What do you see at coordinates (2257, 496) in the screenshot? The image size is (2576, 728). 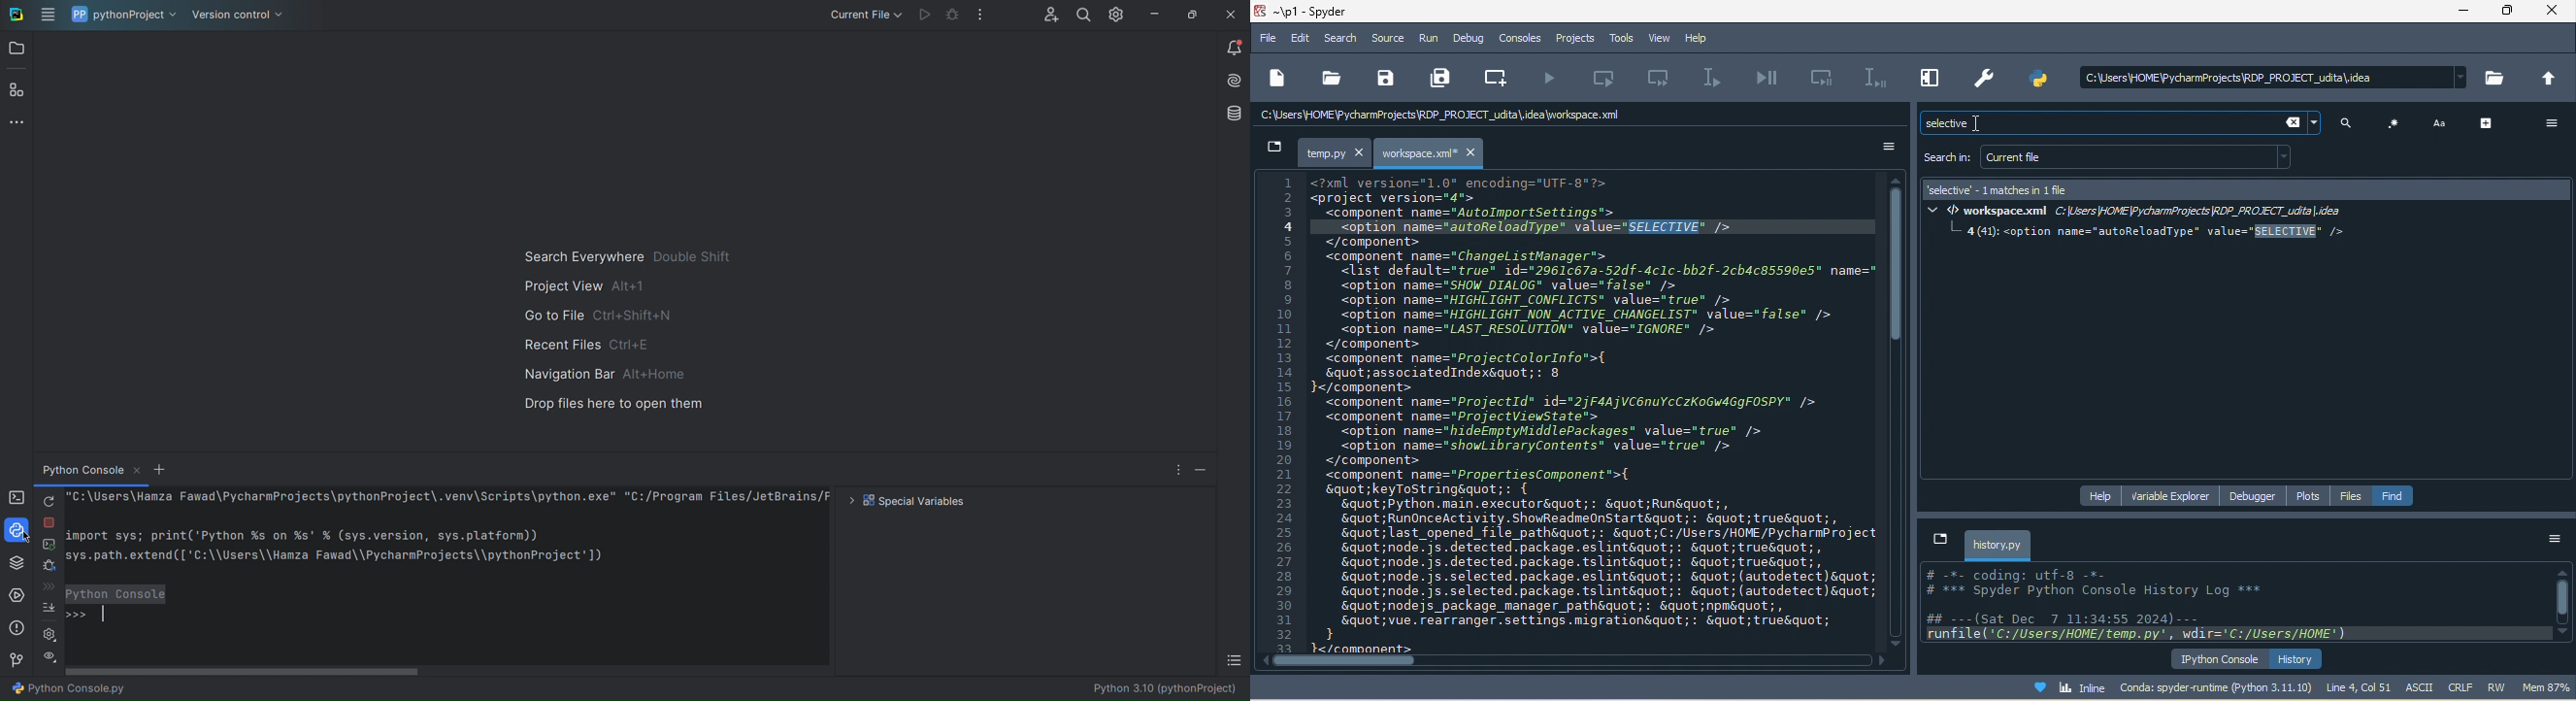 I see `debugger` at bounding box center [2257, 496].